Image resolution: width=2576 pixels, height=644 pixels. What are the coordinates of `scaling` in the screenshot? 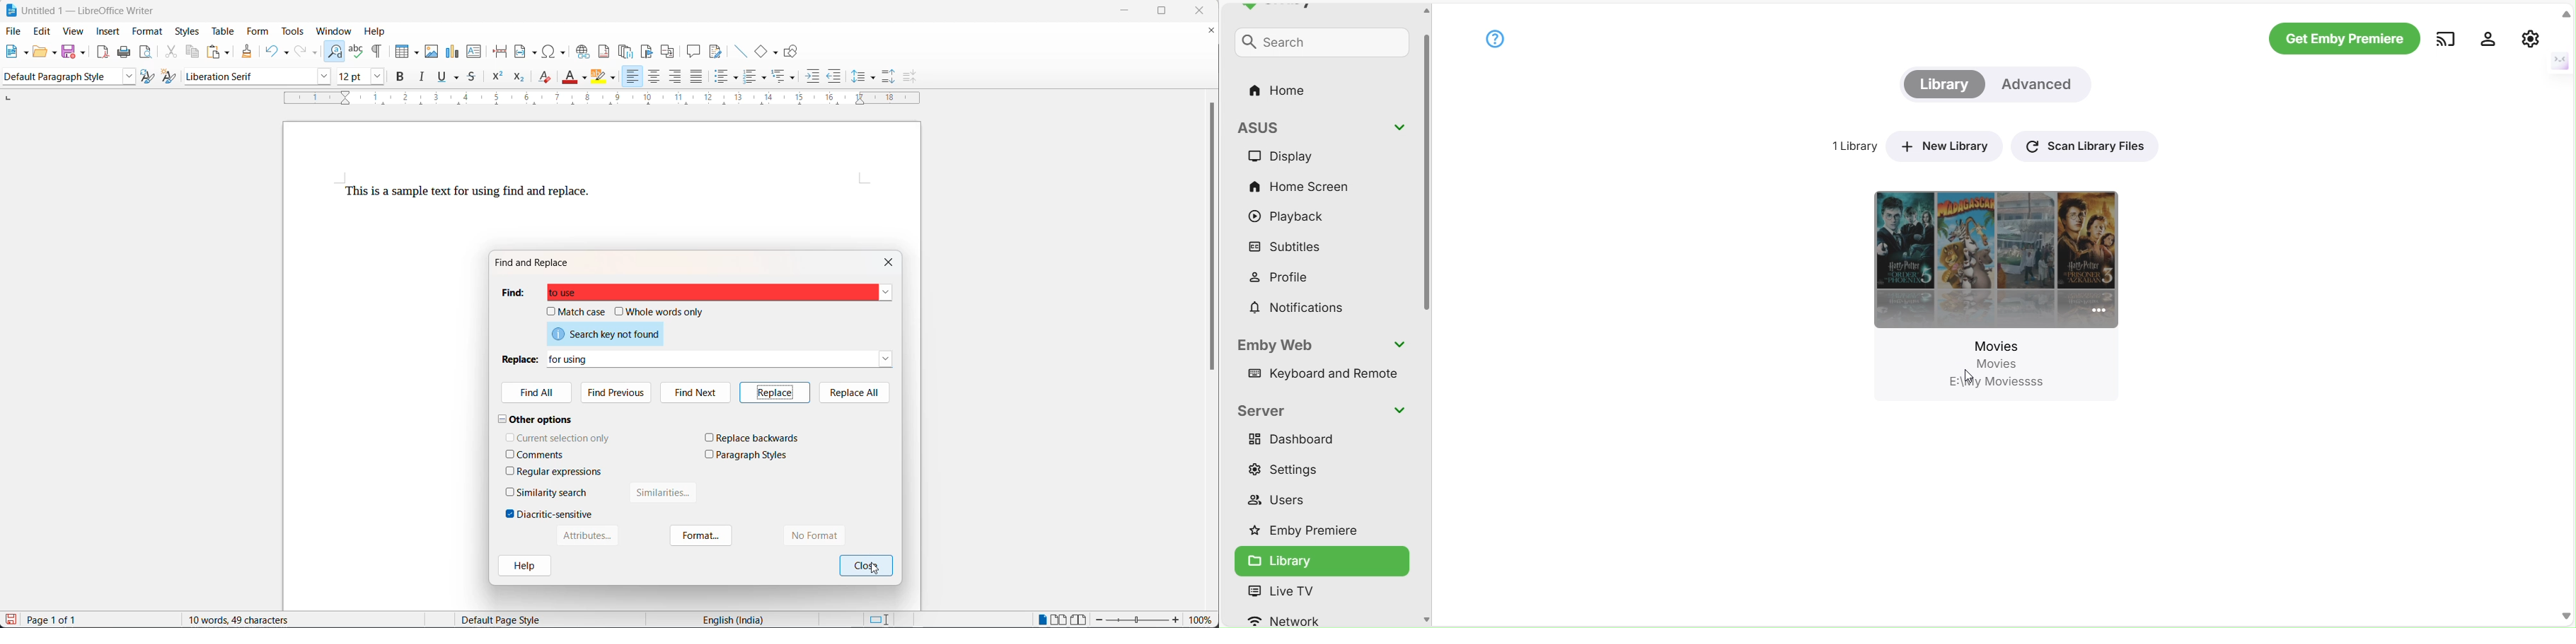 It's located at (612, 99).